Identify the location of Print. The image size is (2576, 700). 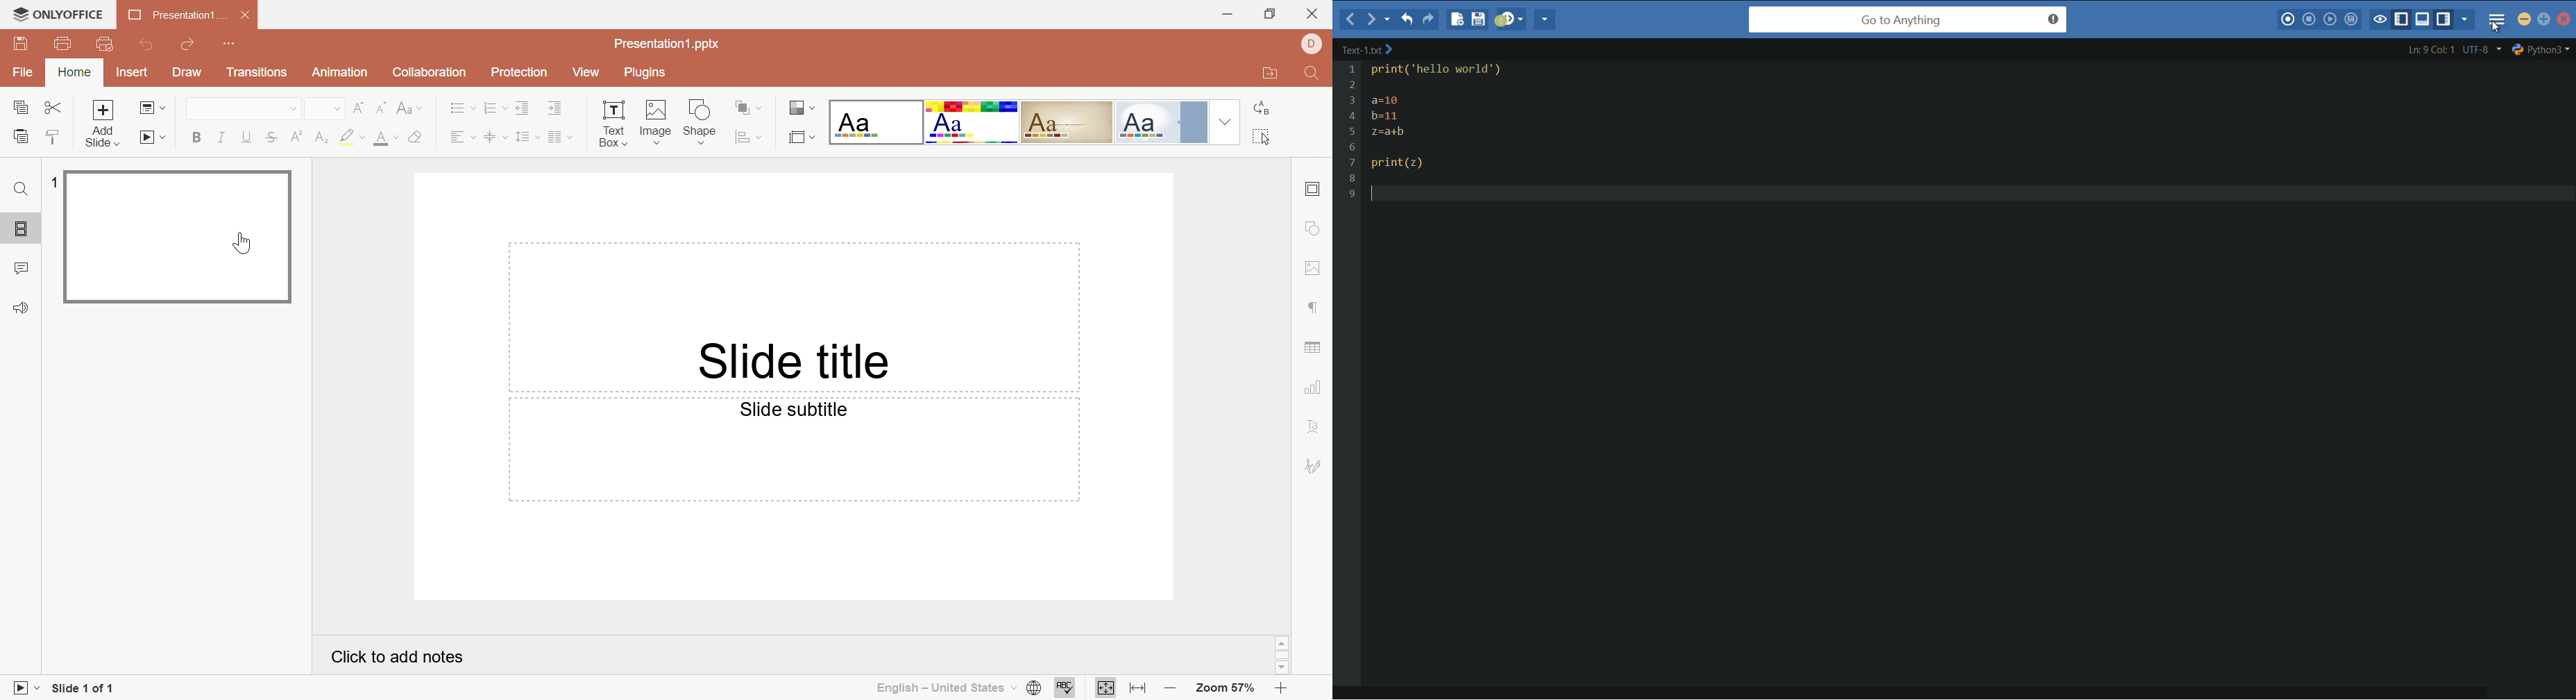
(65, 44).